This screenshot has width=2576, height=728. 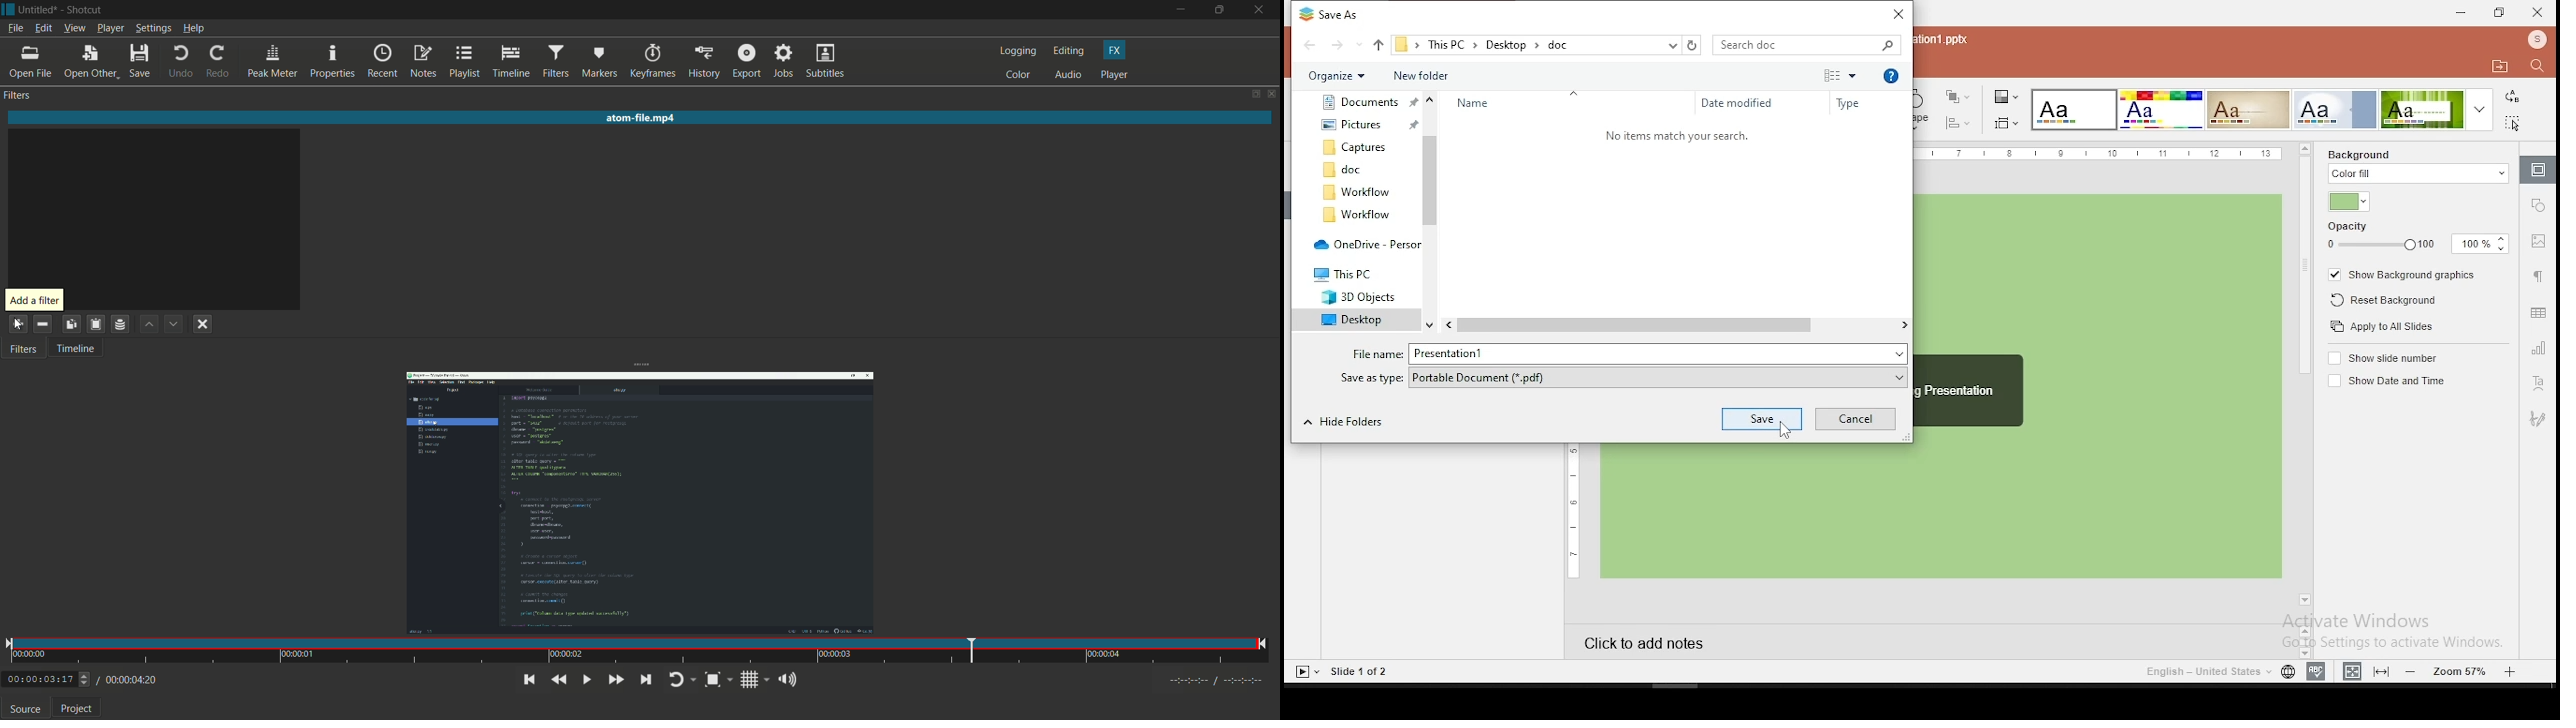 What do you see at coordinates (1251, 93) in the screenshot?
I see `change layout` at bounding box center [1251, 93].